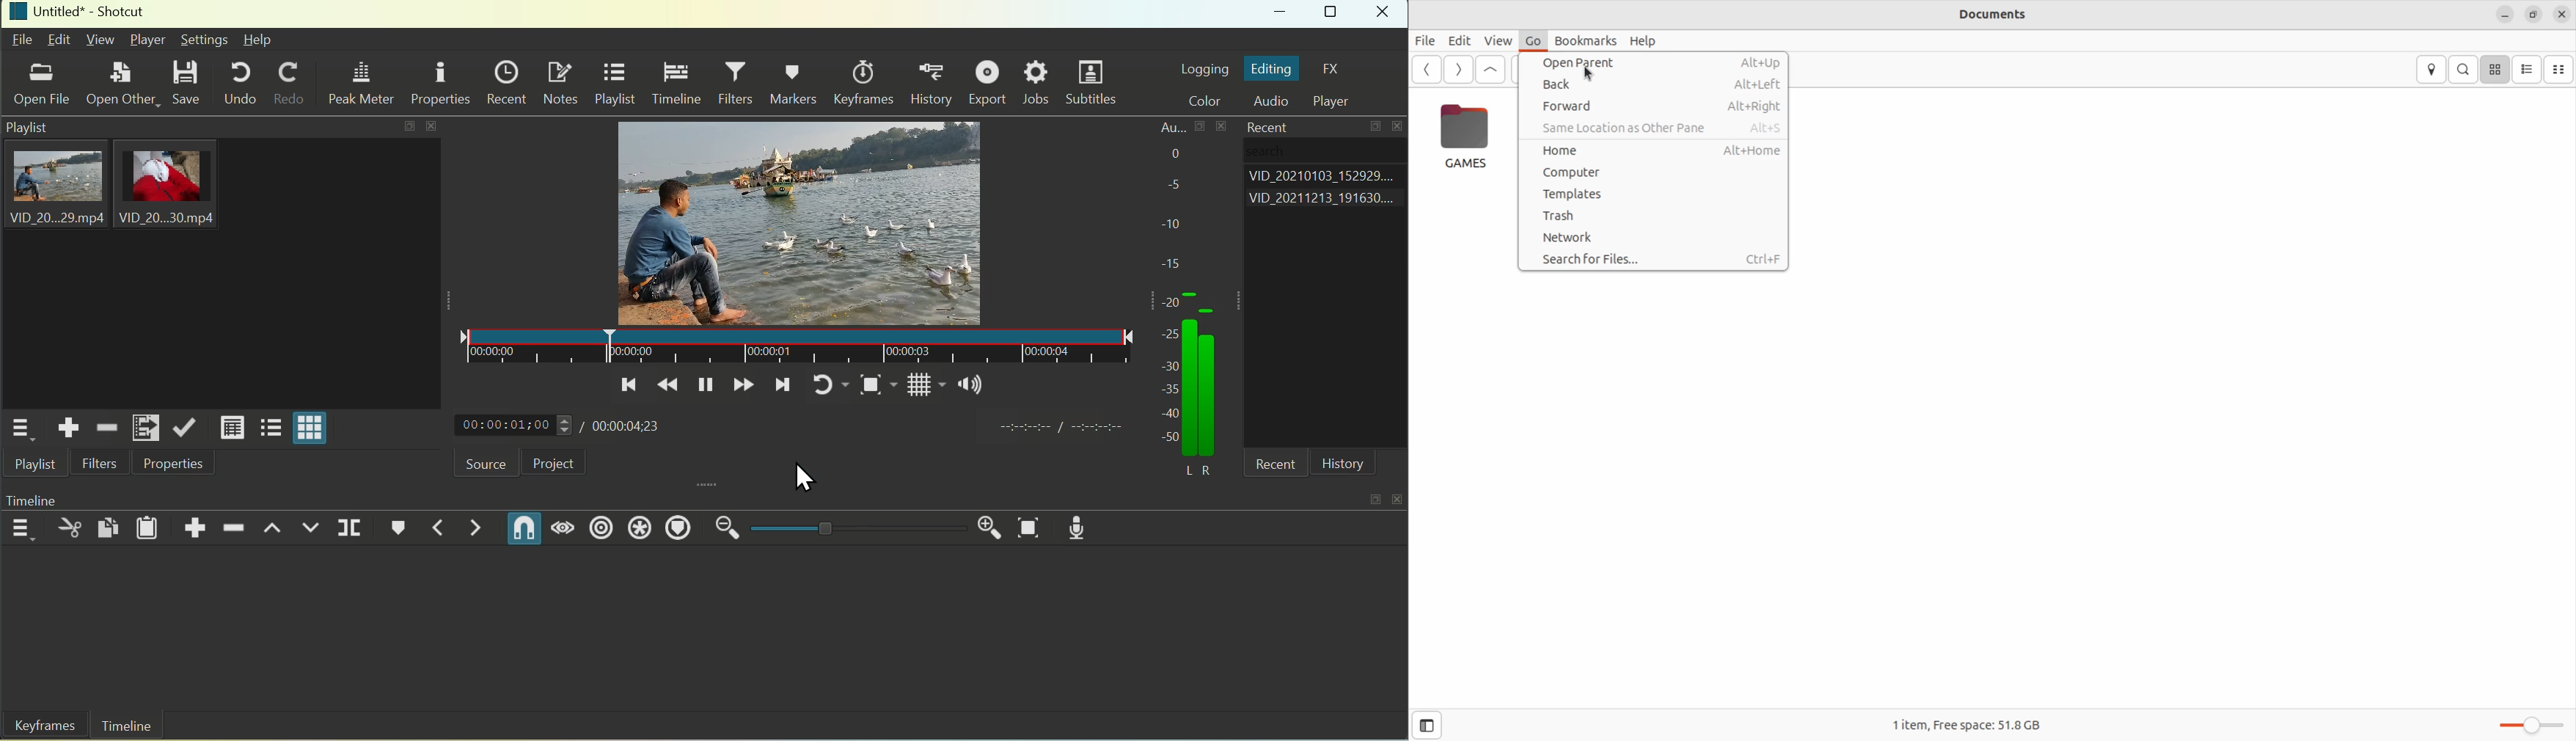 This screenshot has height=756, width=2576. Describe the element at coordinates (523, 528) in the screenshot. I see `Snap` at that location.